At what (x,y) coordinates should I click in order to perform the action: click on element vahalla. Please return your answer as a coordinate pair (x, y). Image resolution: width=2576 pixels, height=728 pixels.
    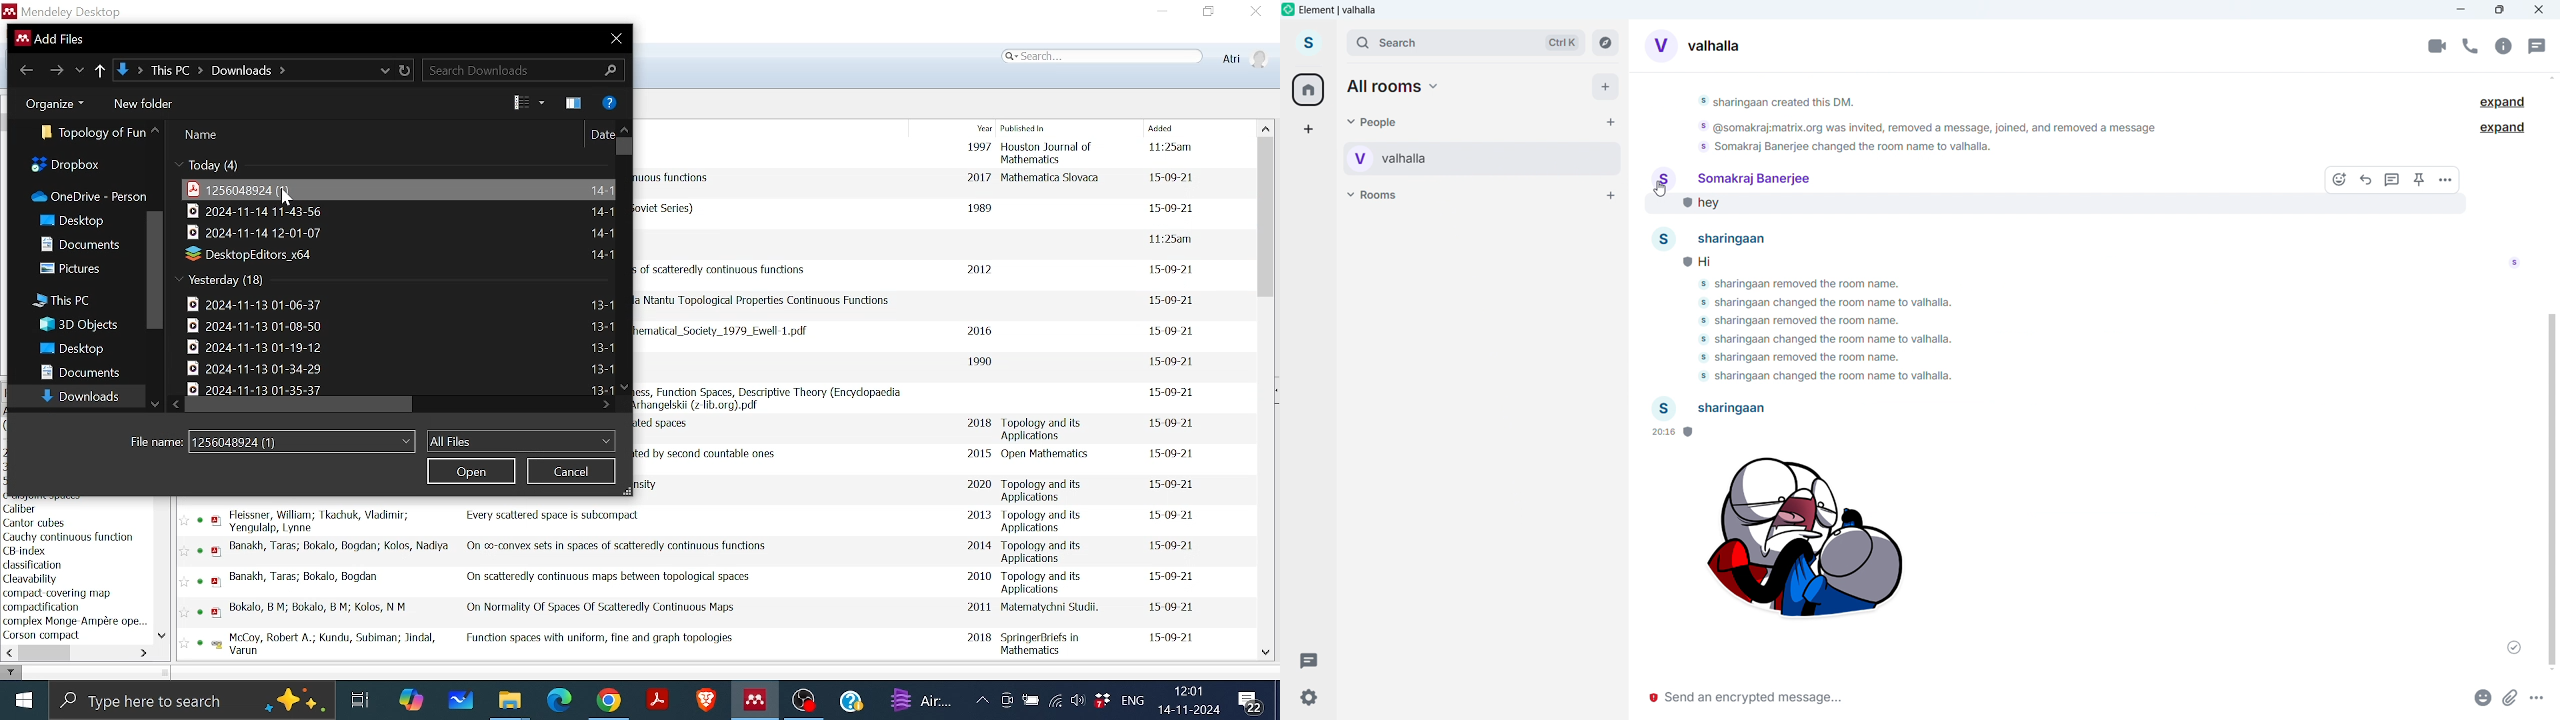
    Looking at the image, I should click on (1339, 10).